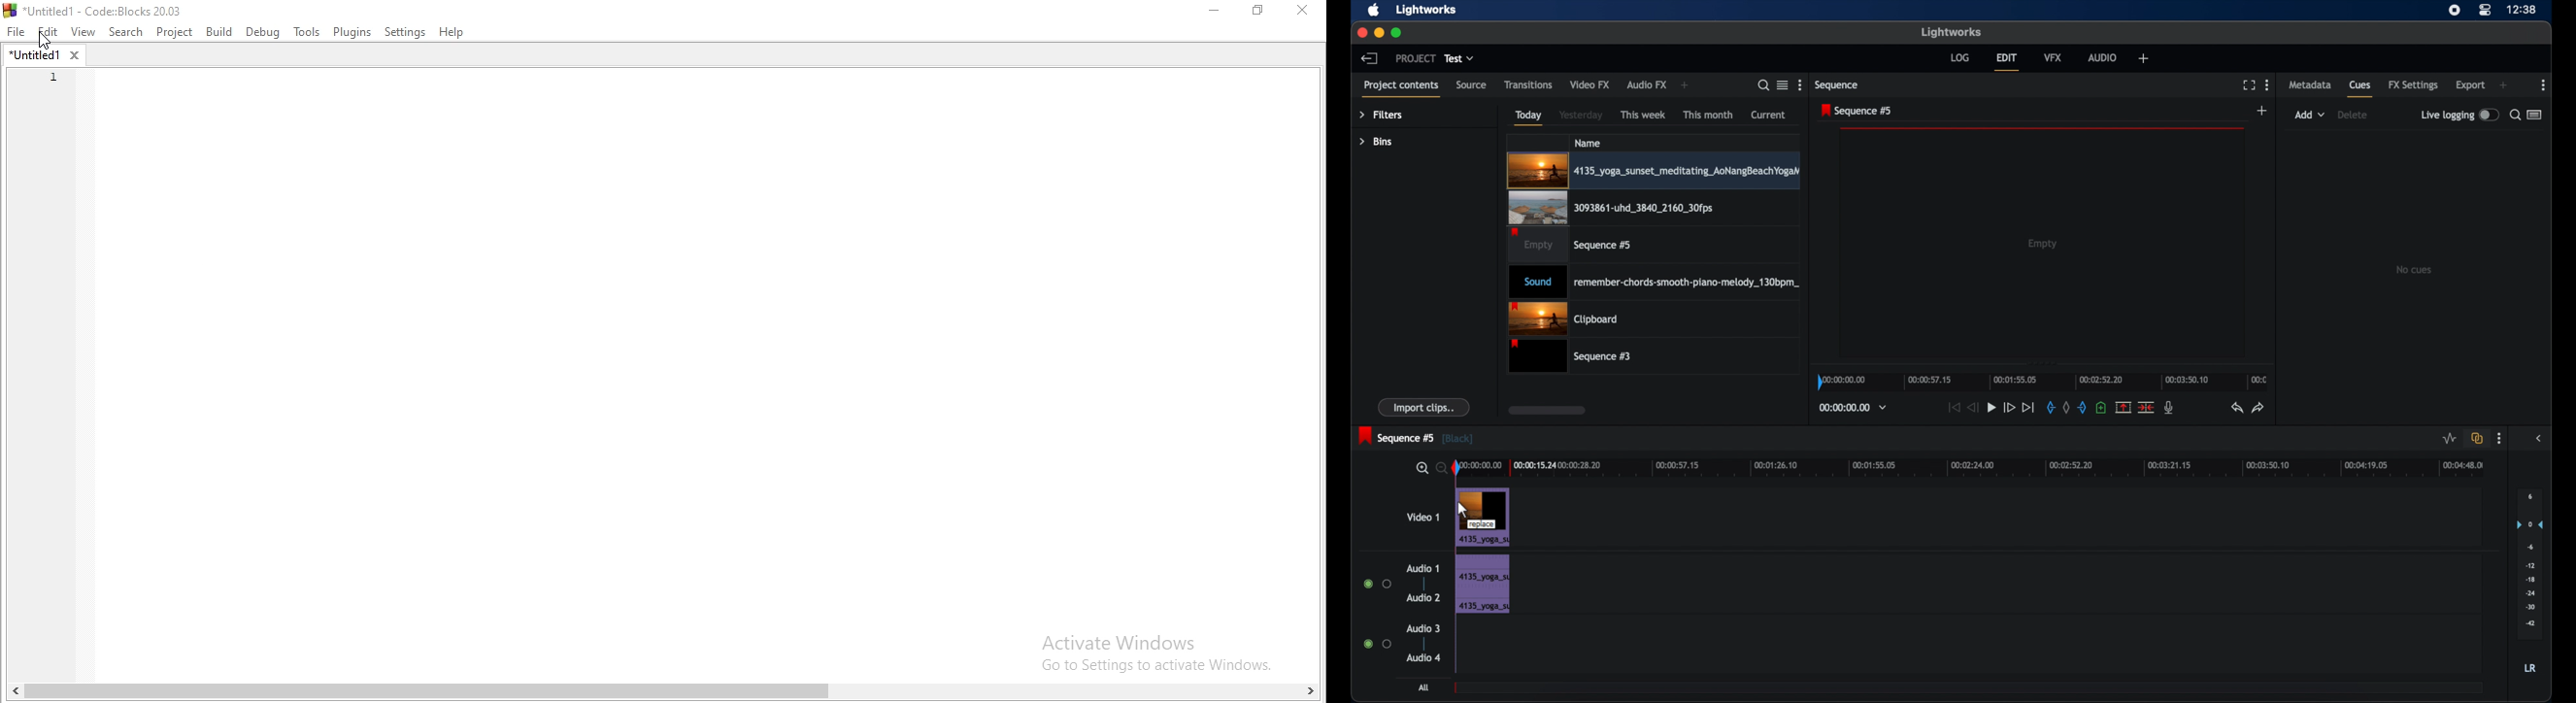  What do you see at coordinates (177, 32) in the screenshot?
I see `Project ` at bounding box center [177, 32].